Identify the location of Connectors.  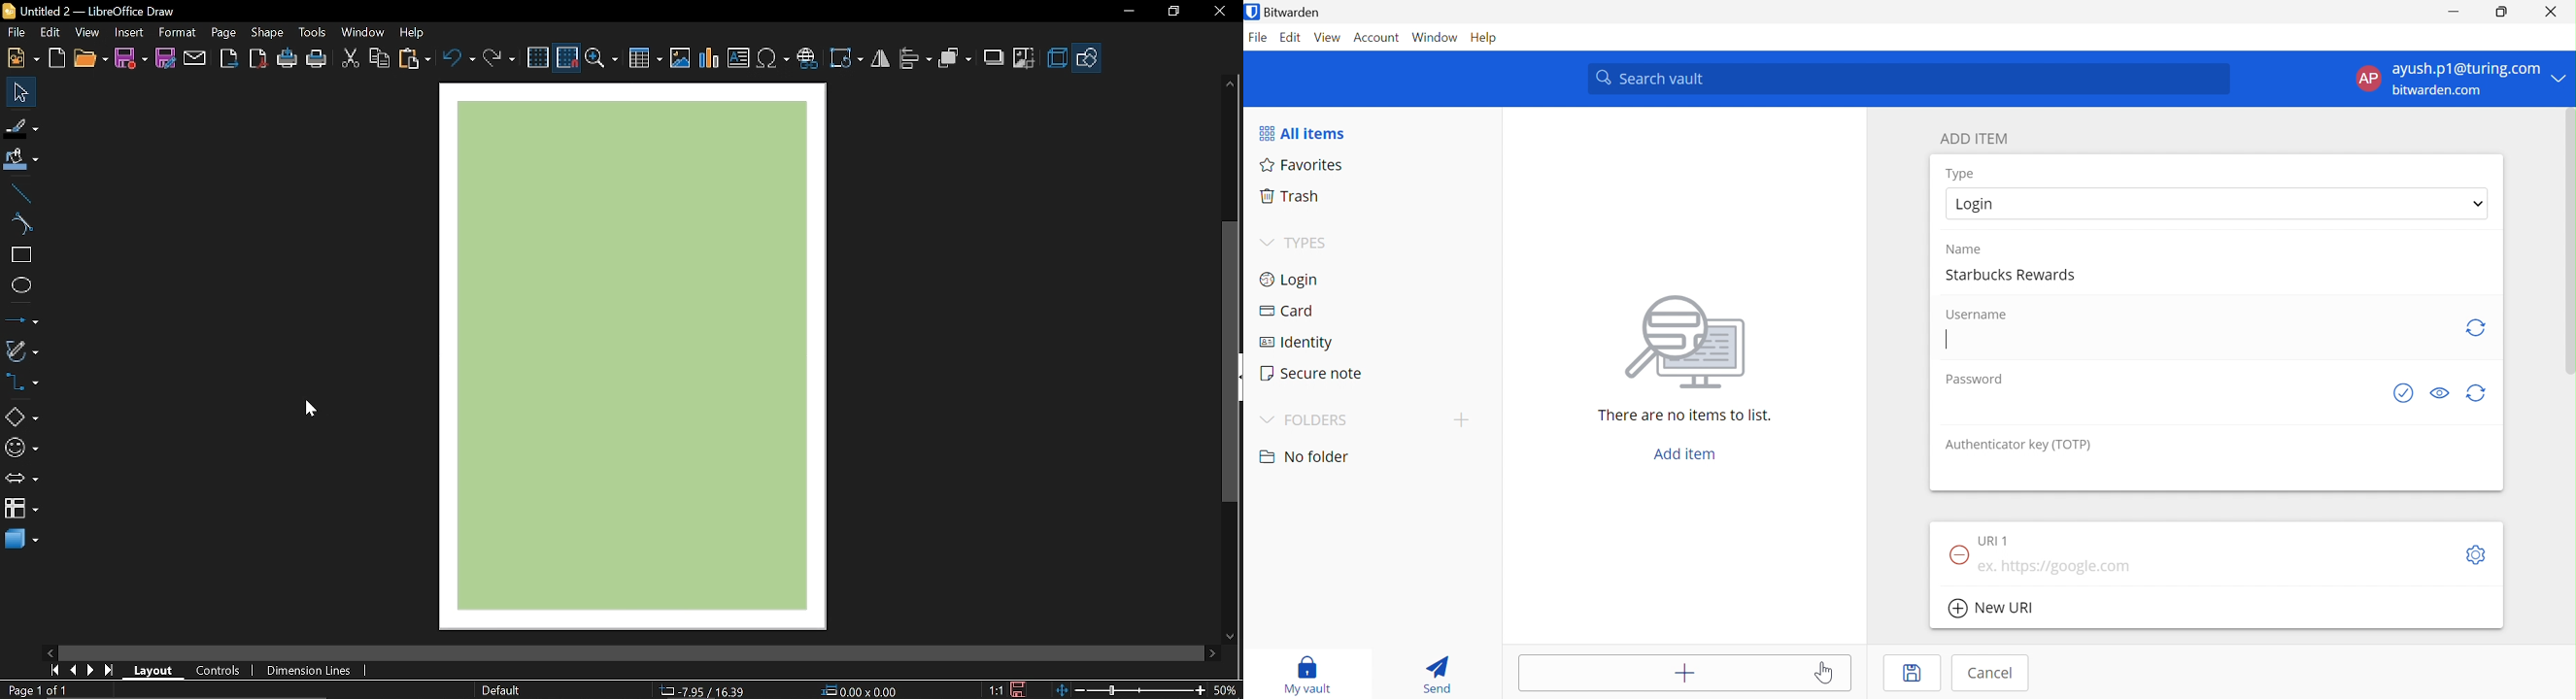
(21, 382).